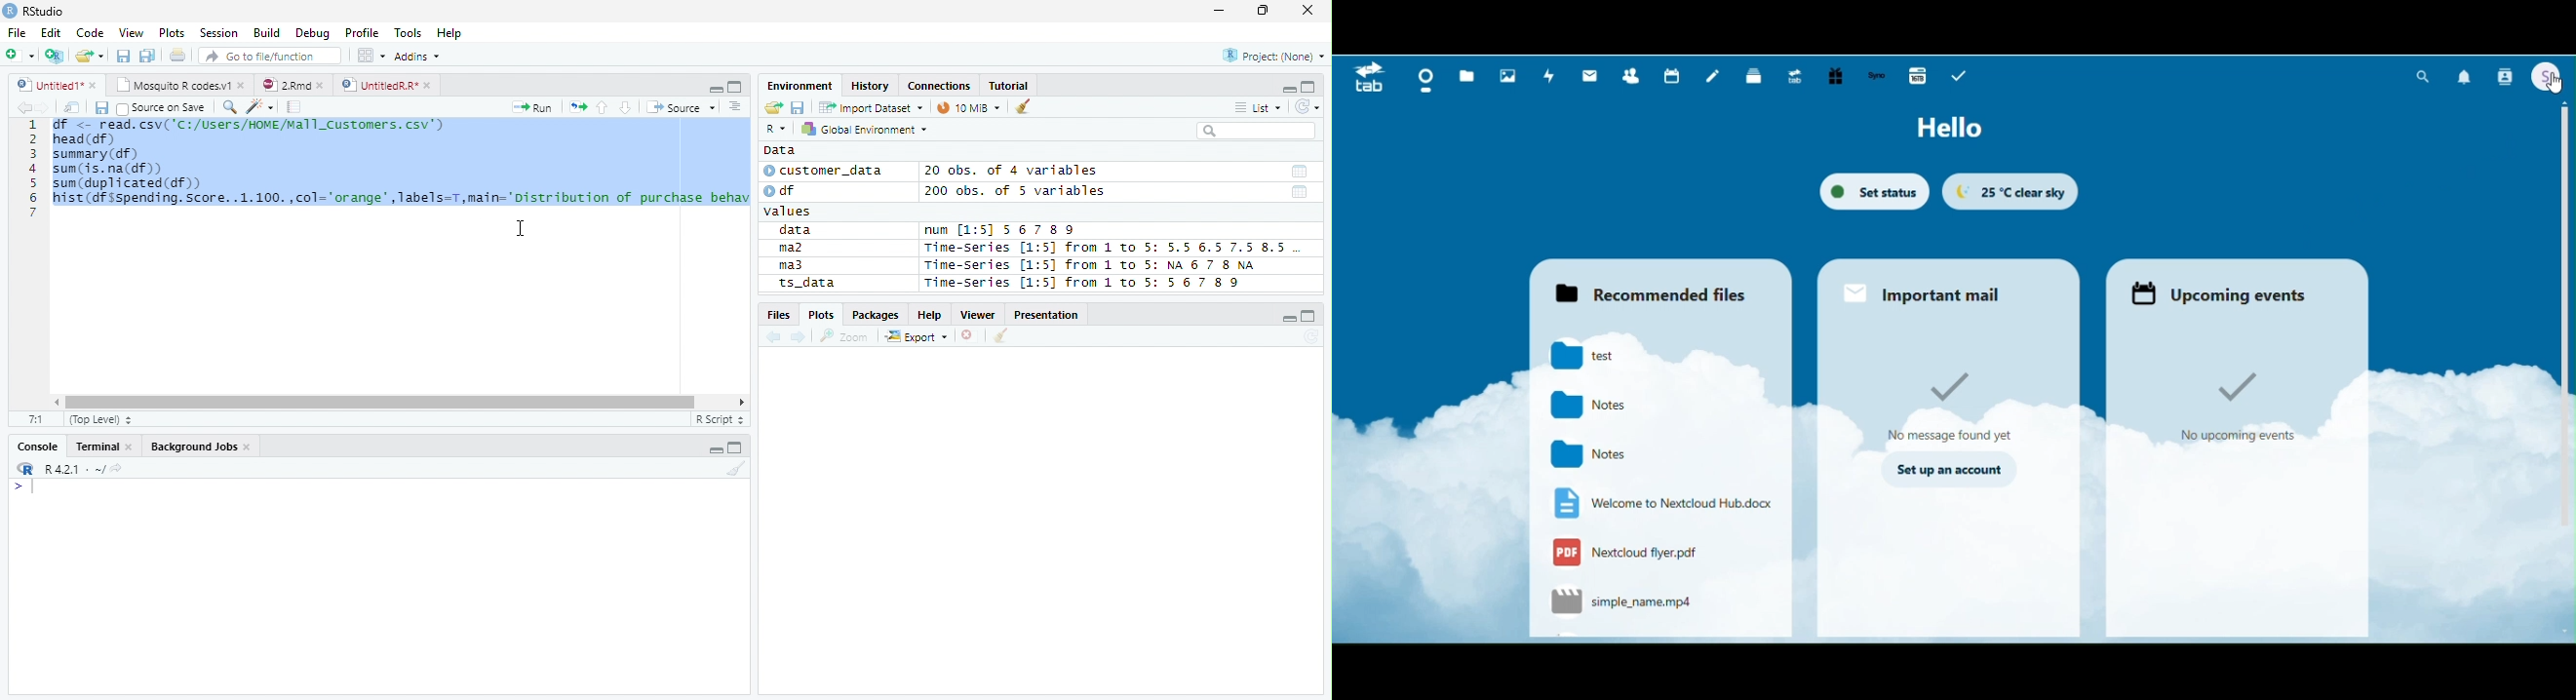 This screenshot has height=700, width=2576. What do you see at coordinates (1109, 249) in the screenshot?
I see `Time-Series [1:5] from 1 to 5: 5.5 6.5 7.5 8.5` at bounding box center [1109, 249].